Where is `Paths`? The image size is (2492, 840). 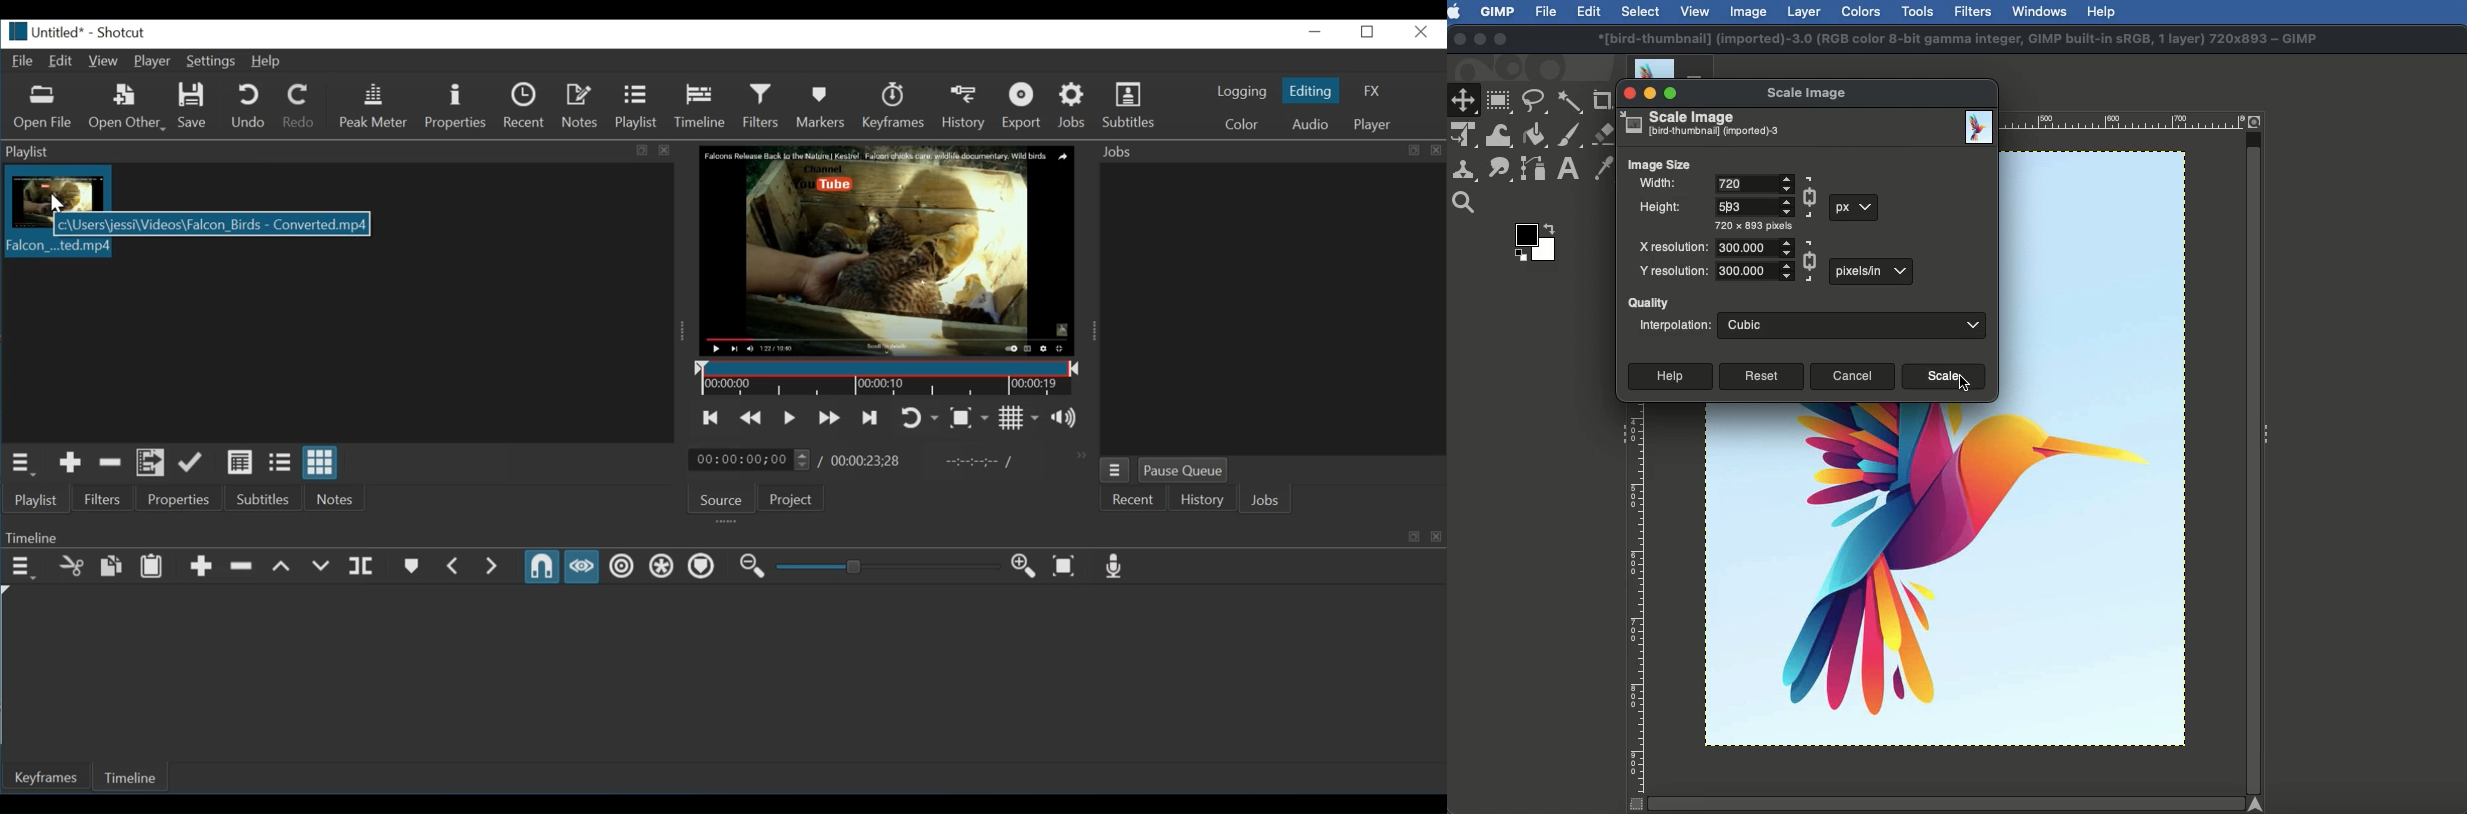
Paths is located at coordinates (1533, 169).